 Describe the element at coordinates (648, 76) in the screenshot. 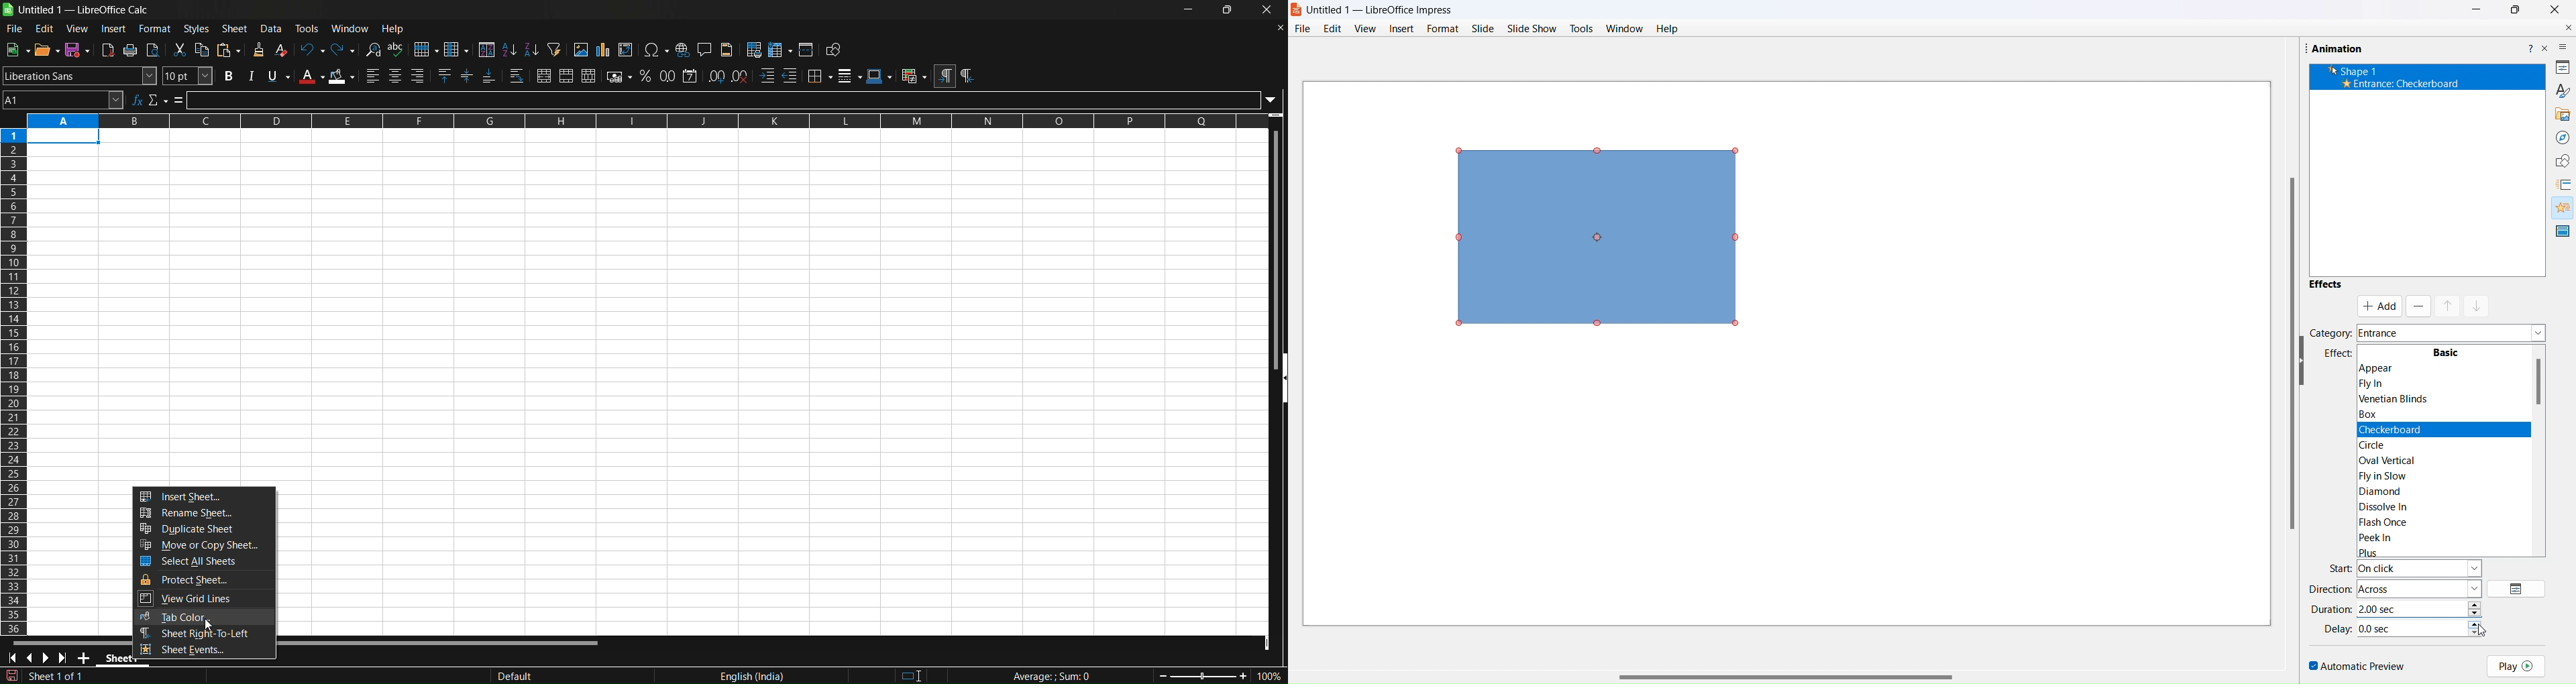

I see `format  as percent` at that location.